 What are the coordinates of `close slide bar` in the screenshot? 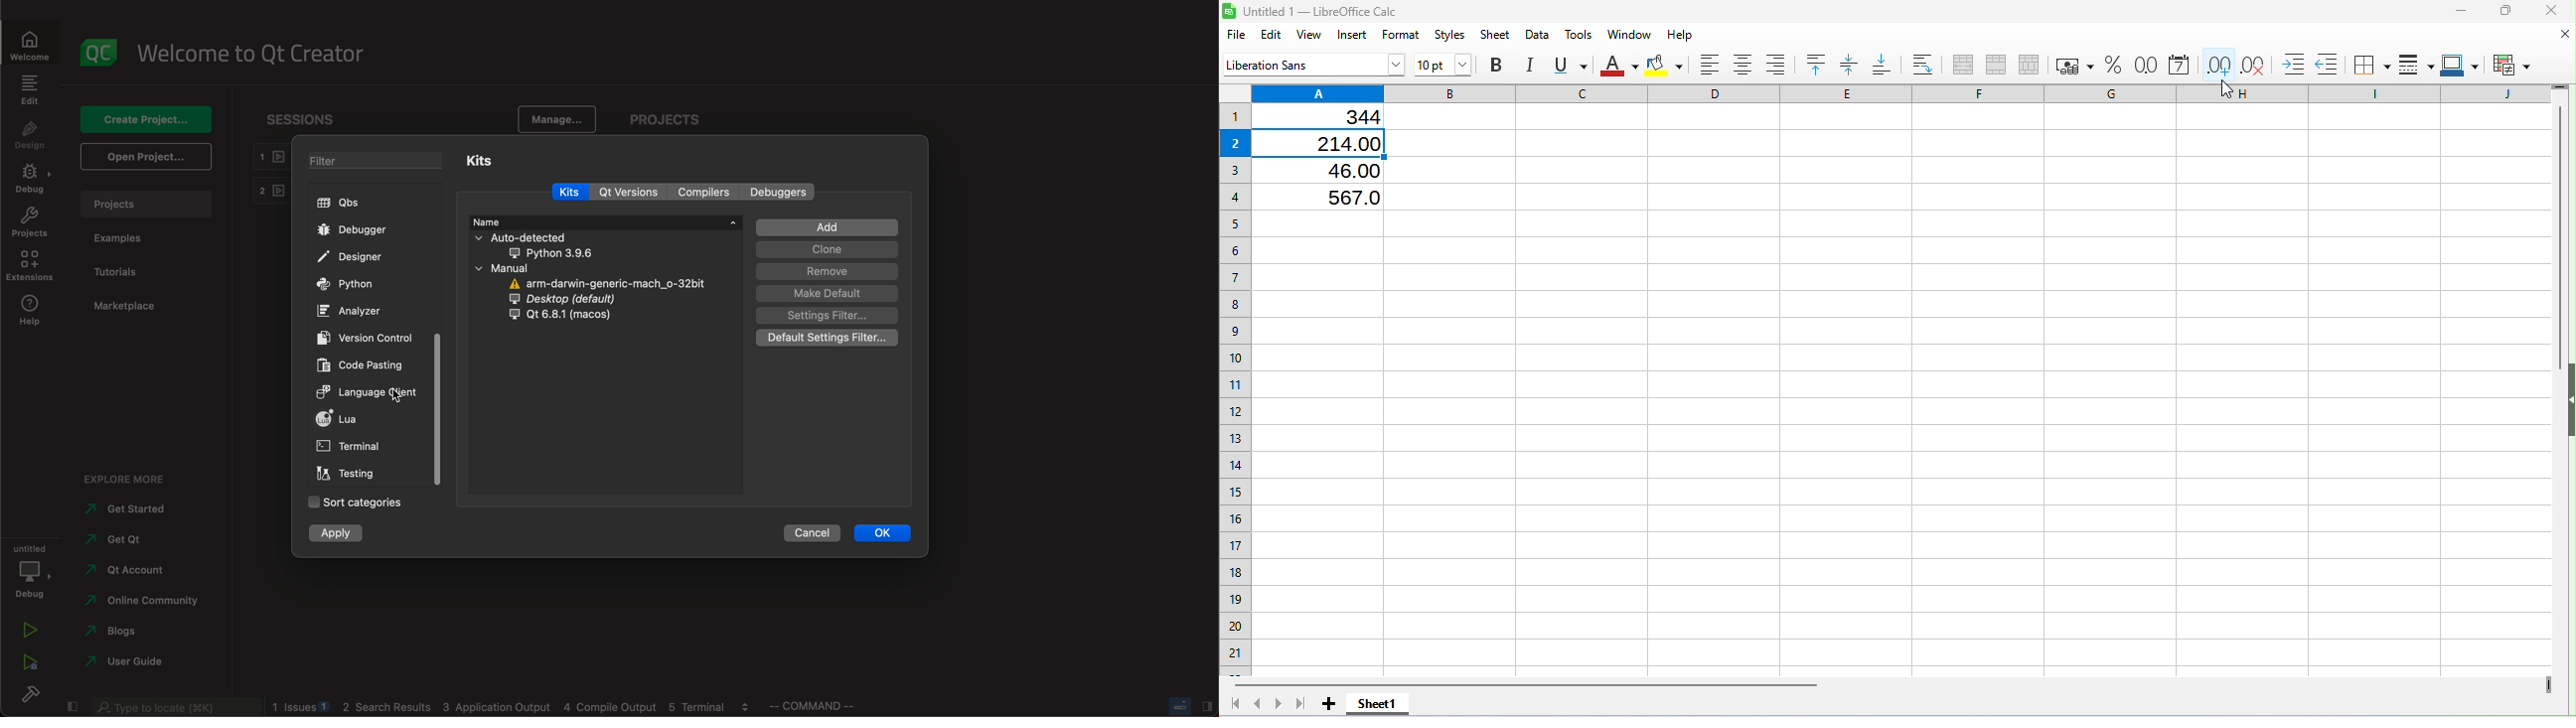 It's located at (1186, 705).